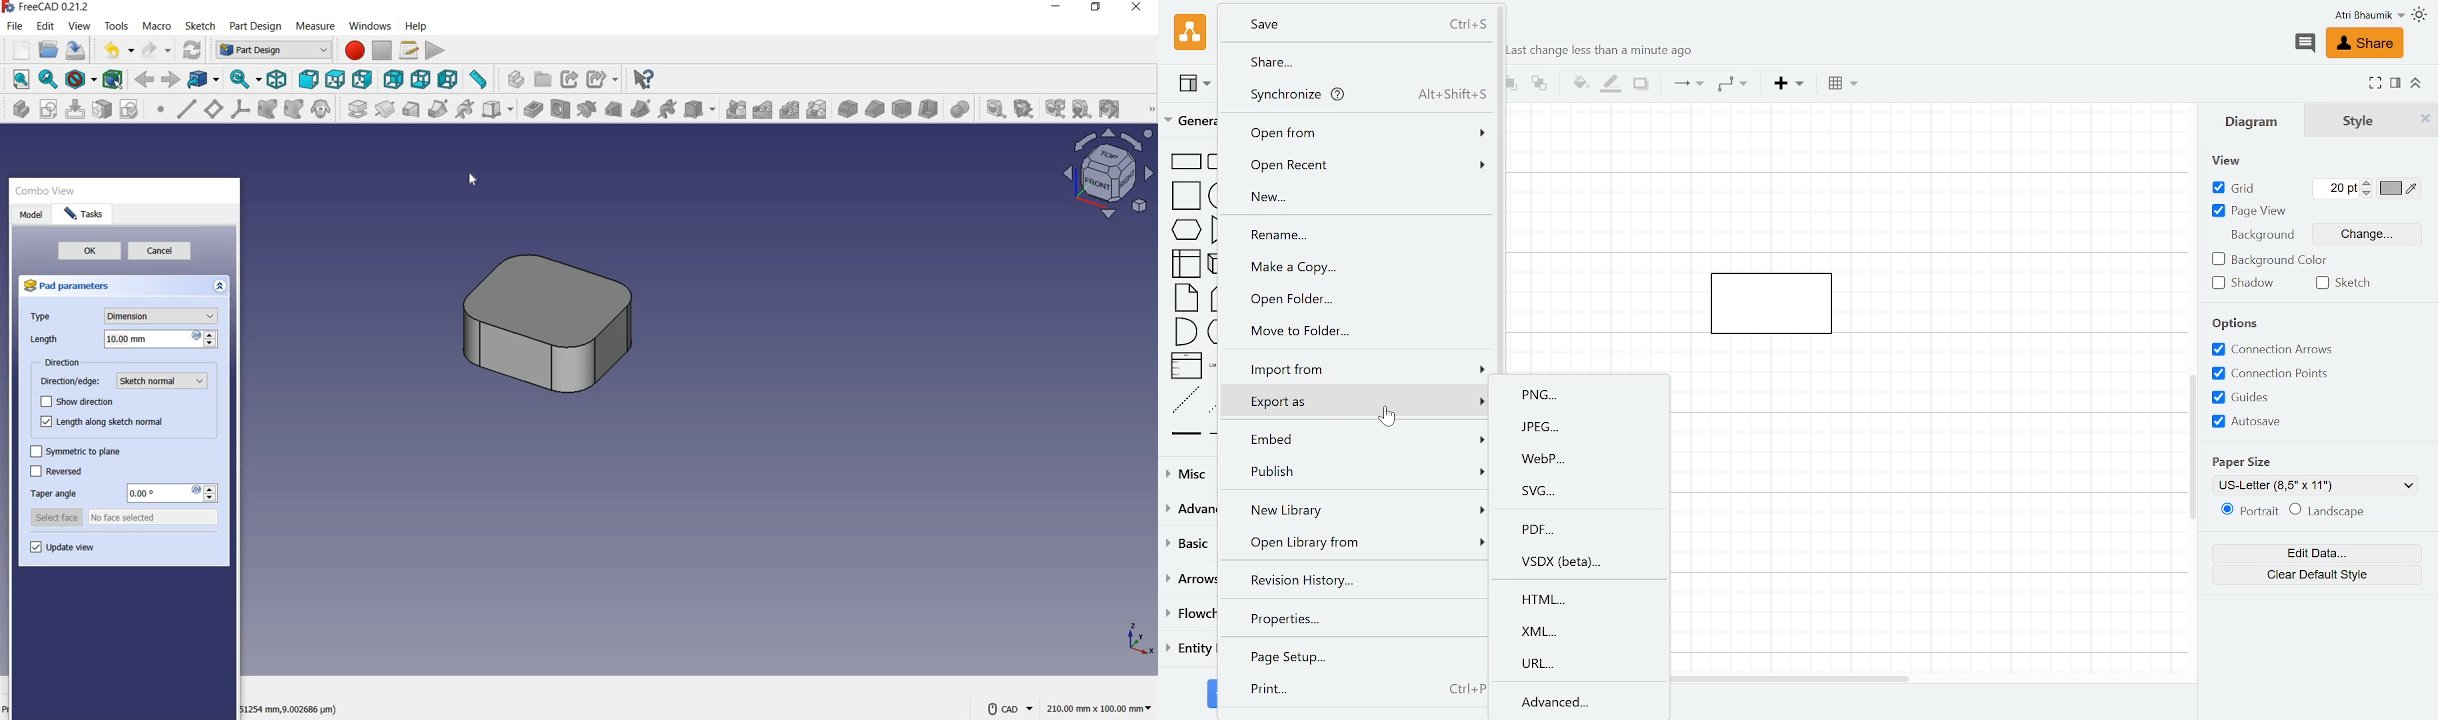 Image resolution: width=2464 pixels, height=728 pixels. Describe the element at coordinates (901, 108) in the screenshot. I see `draft` at that location.